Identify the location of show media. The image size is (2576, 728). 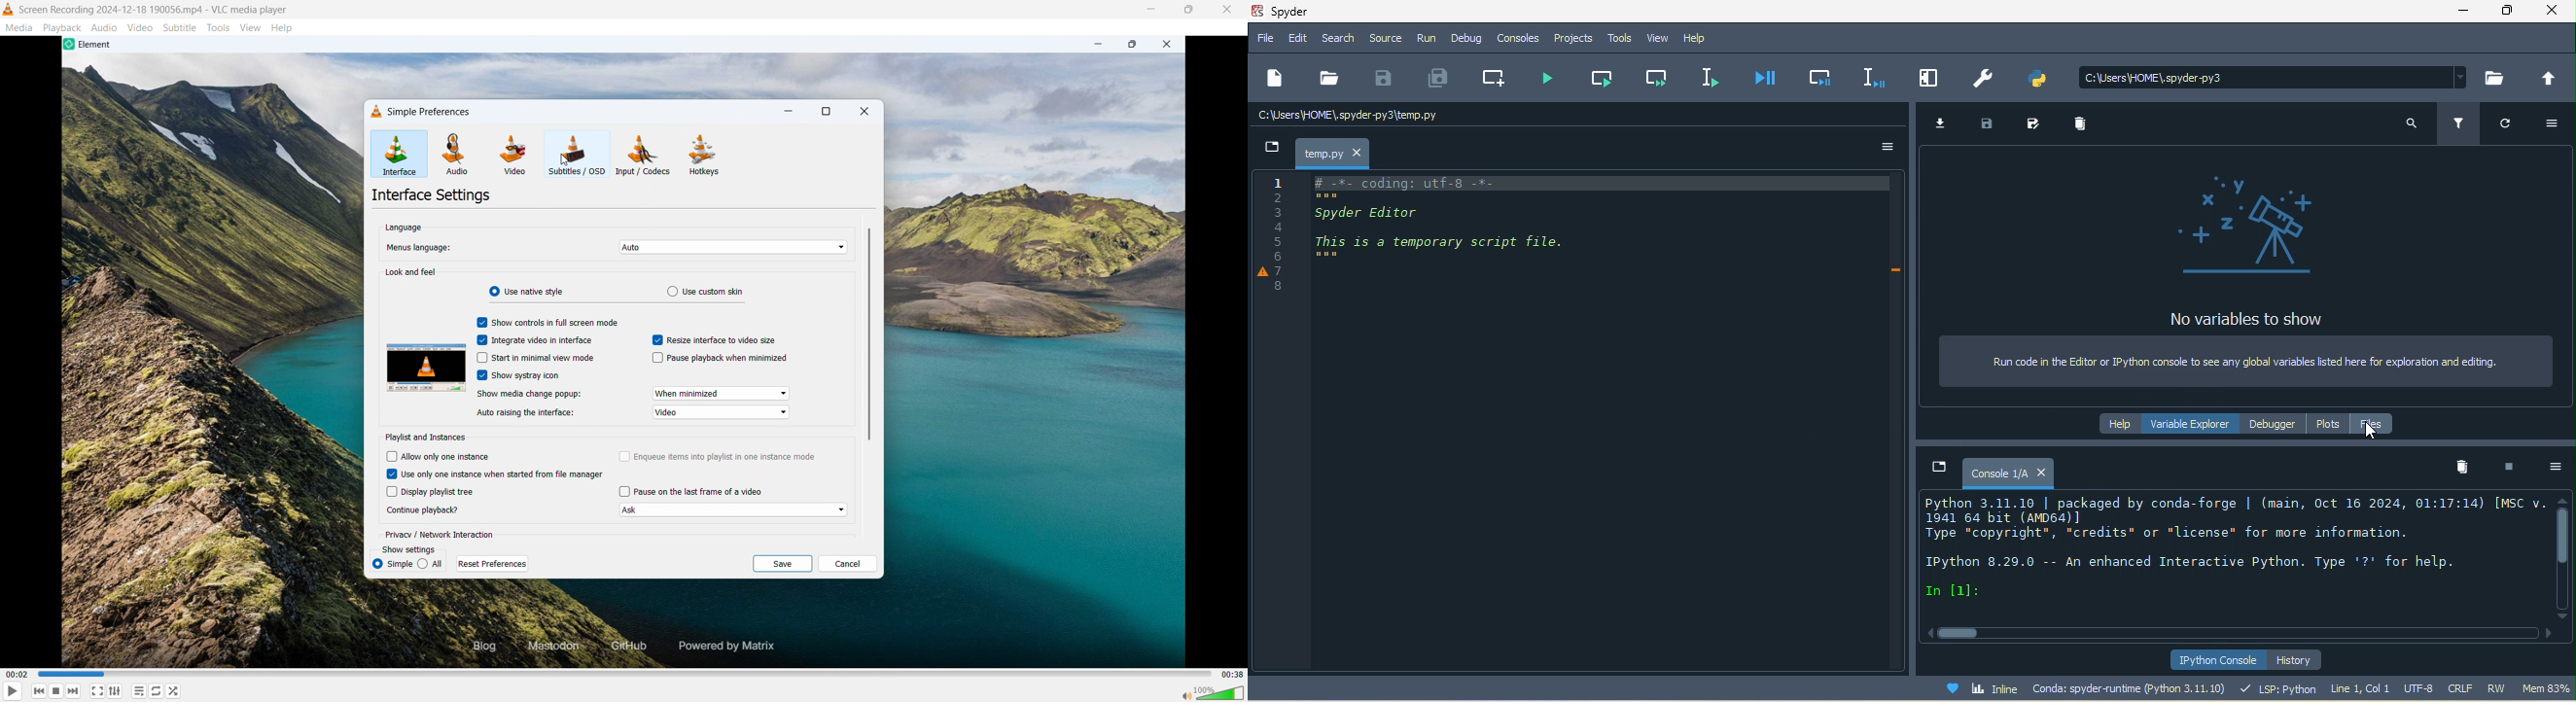
(532, 391).